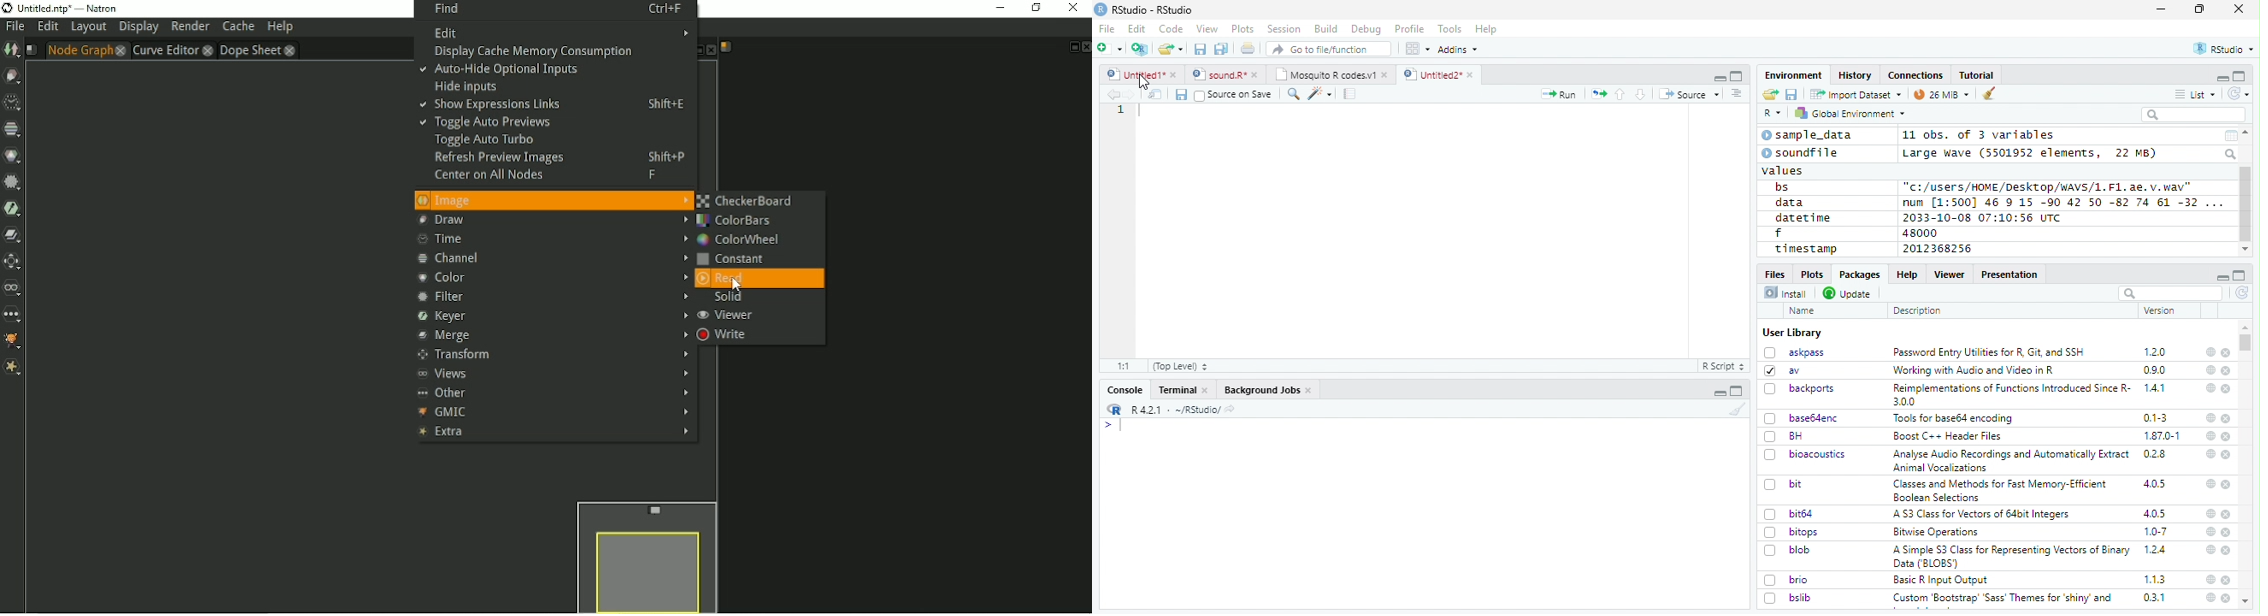 The image size is (2268, 616). What do you see at coordinates (1719, 76) in the screenshot?
I see `minimize` at bounding box center [1719, 76].